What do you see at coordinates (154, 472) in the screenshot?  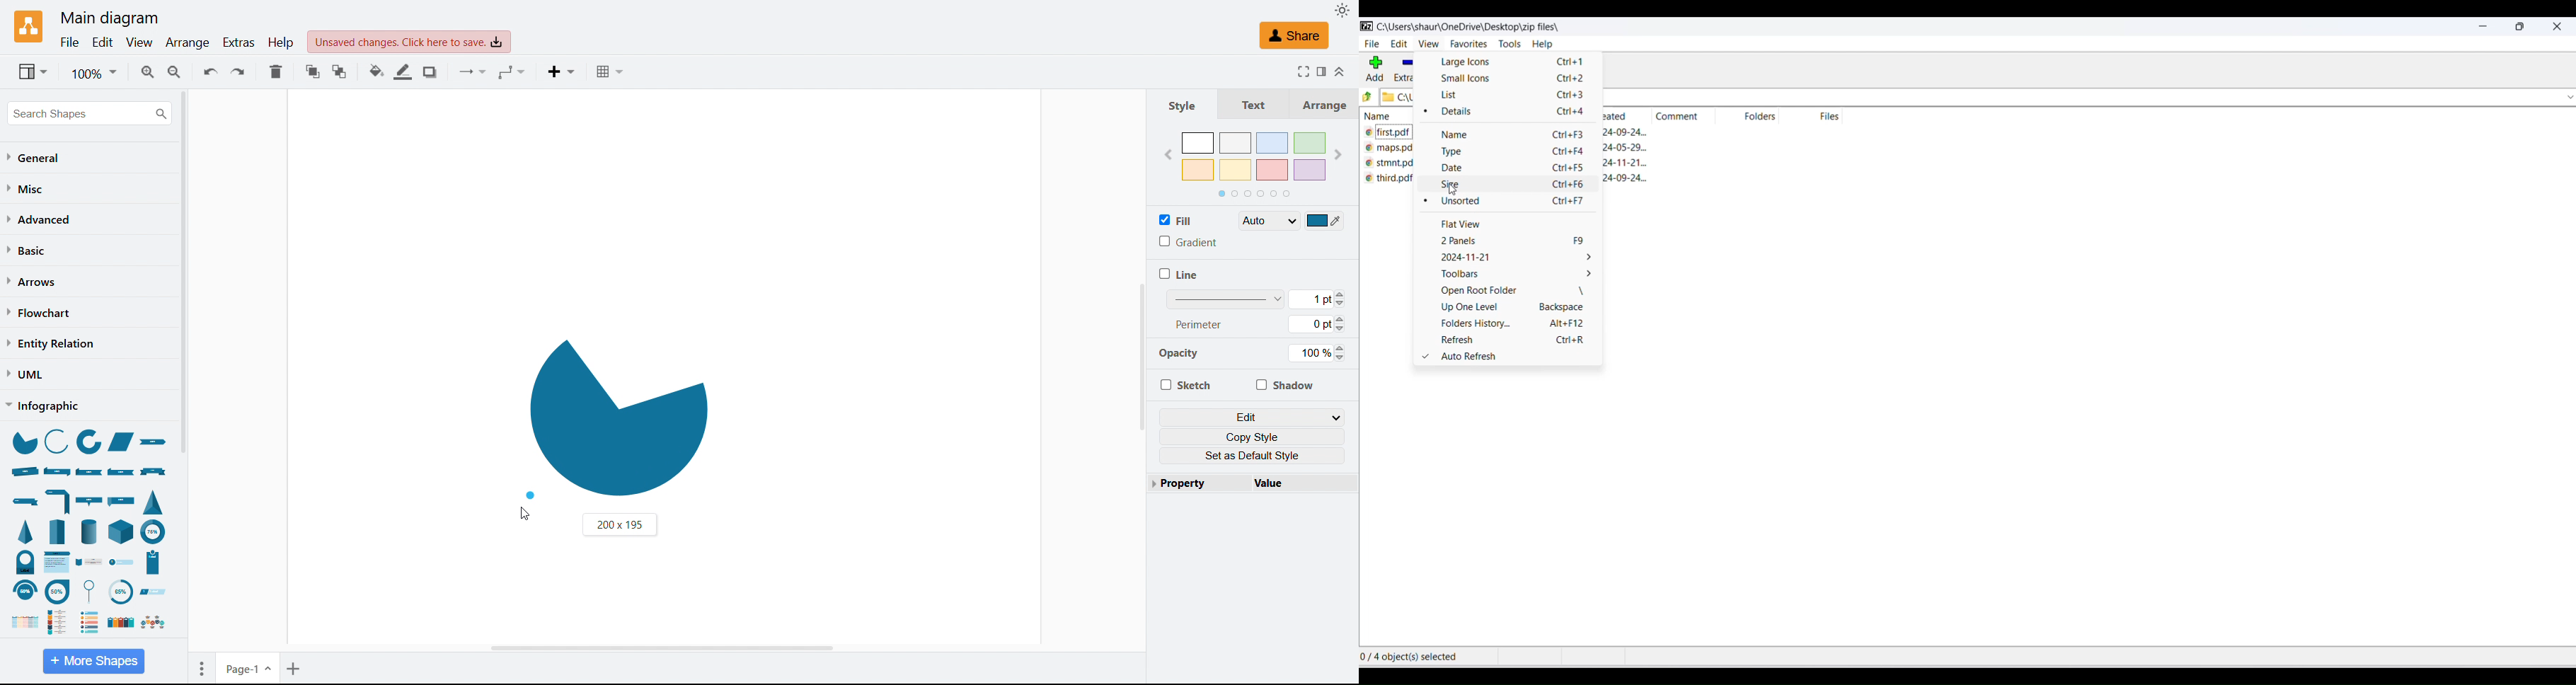 I see `banner` at bounding box center [154, 472].